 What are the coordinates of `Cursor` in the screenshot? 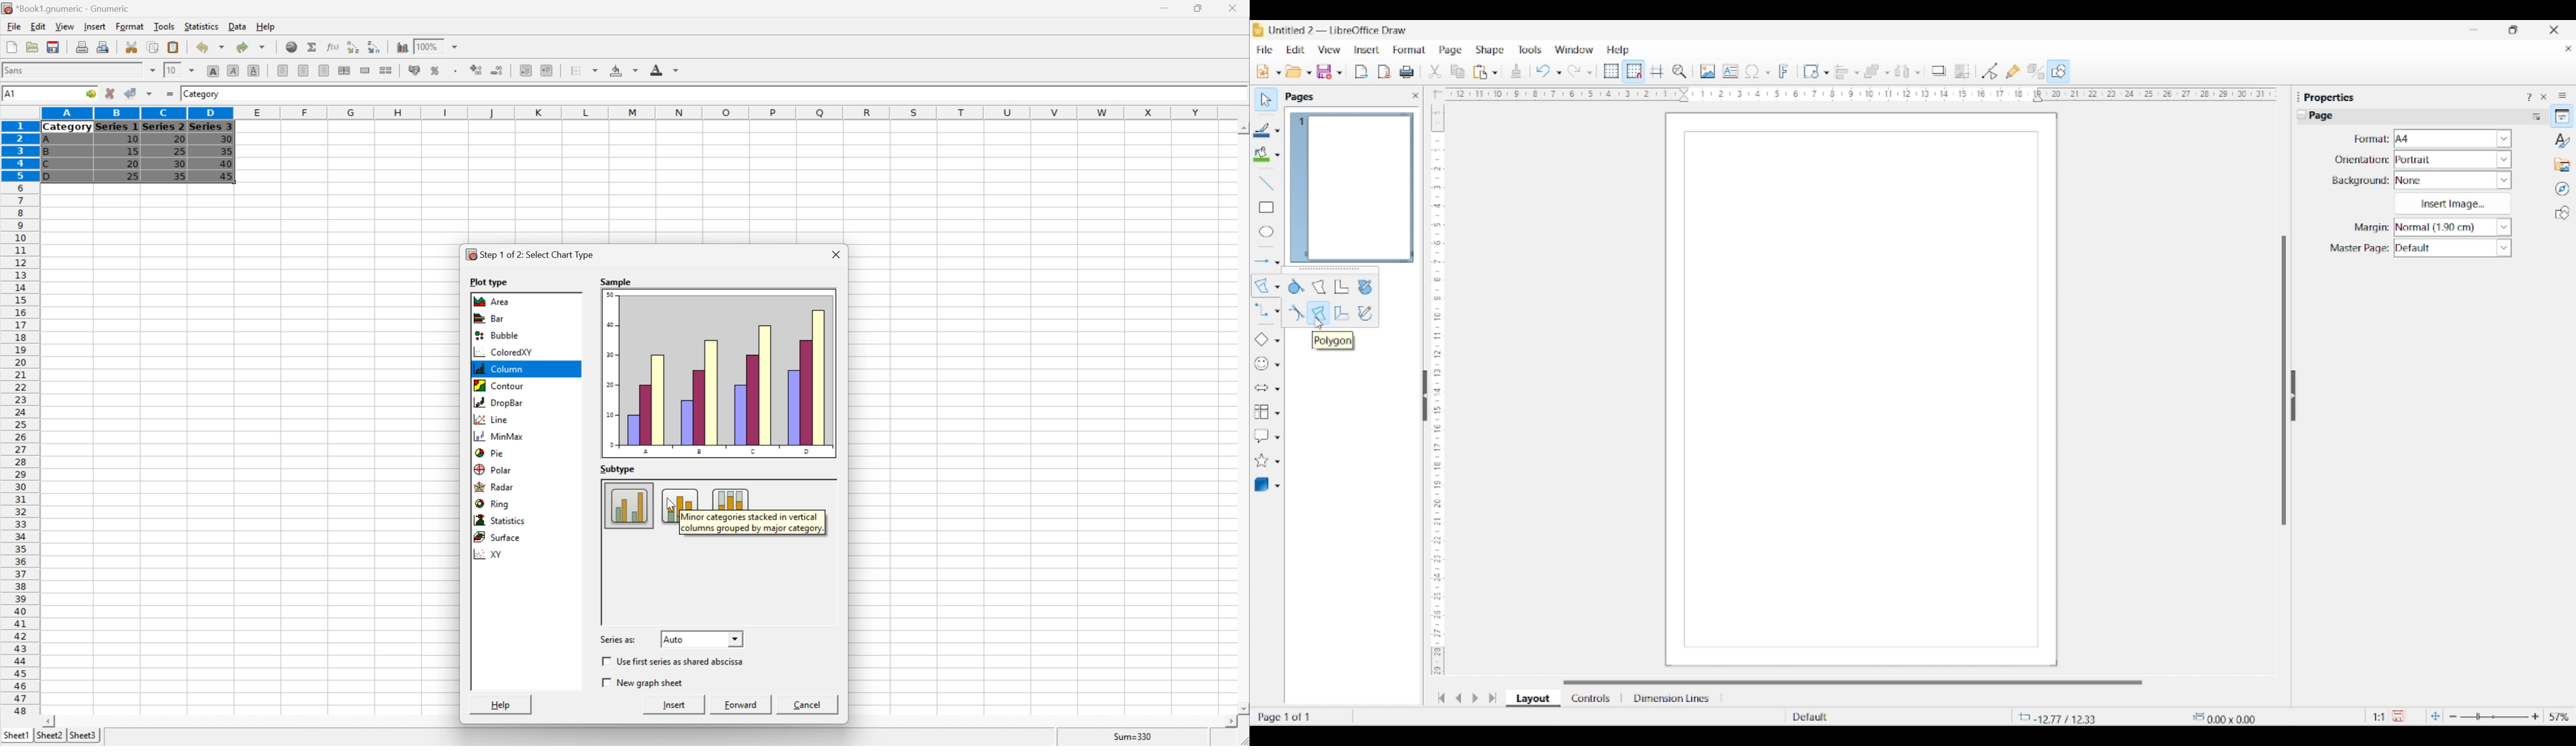 It's located at (408, 57).